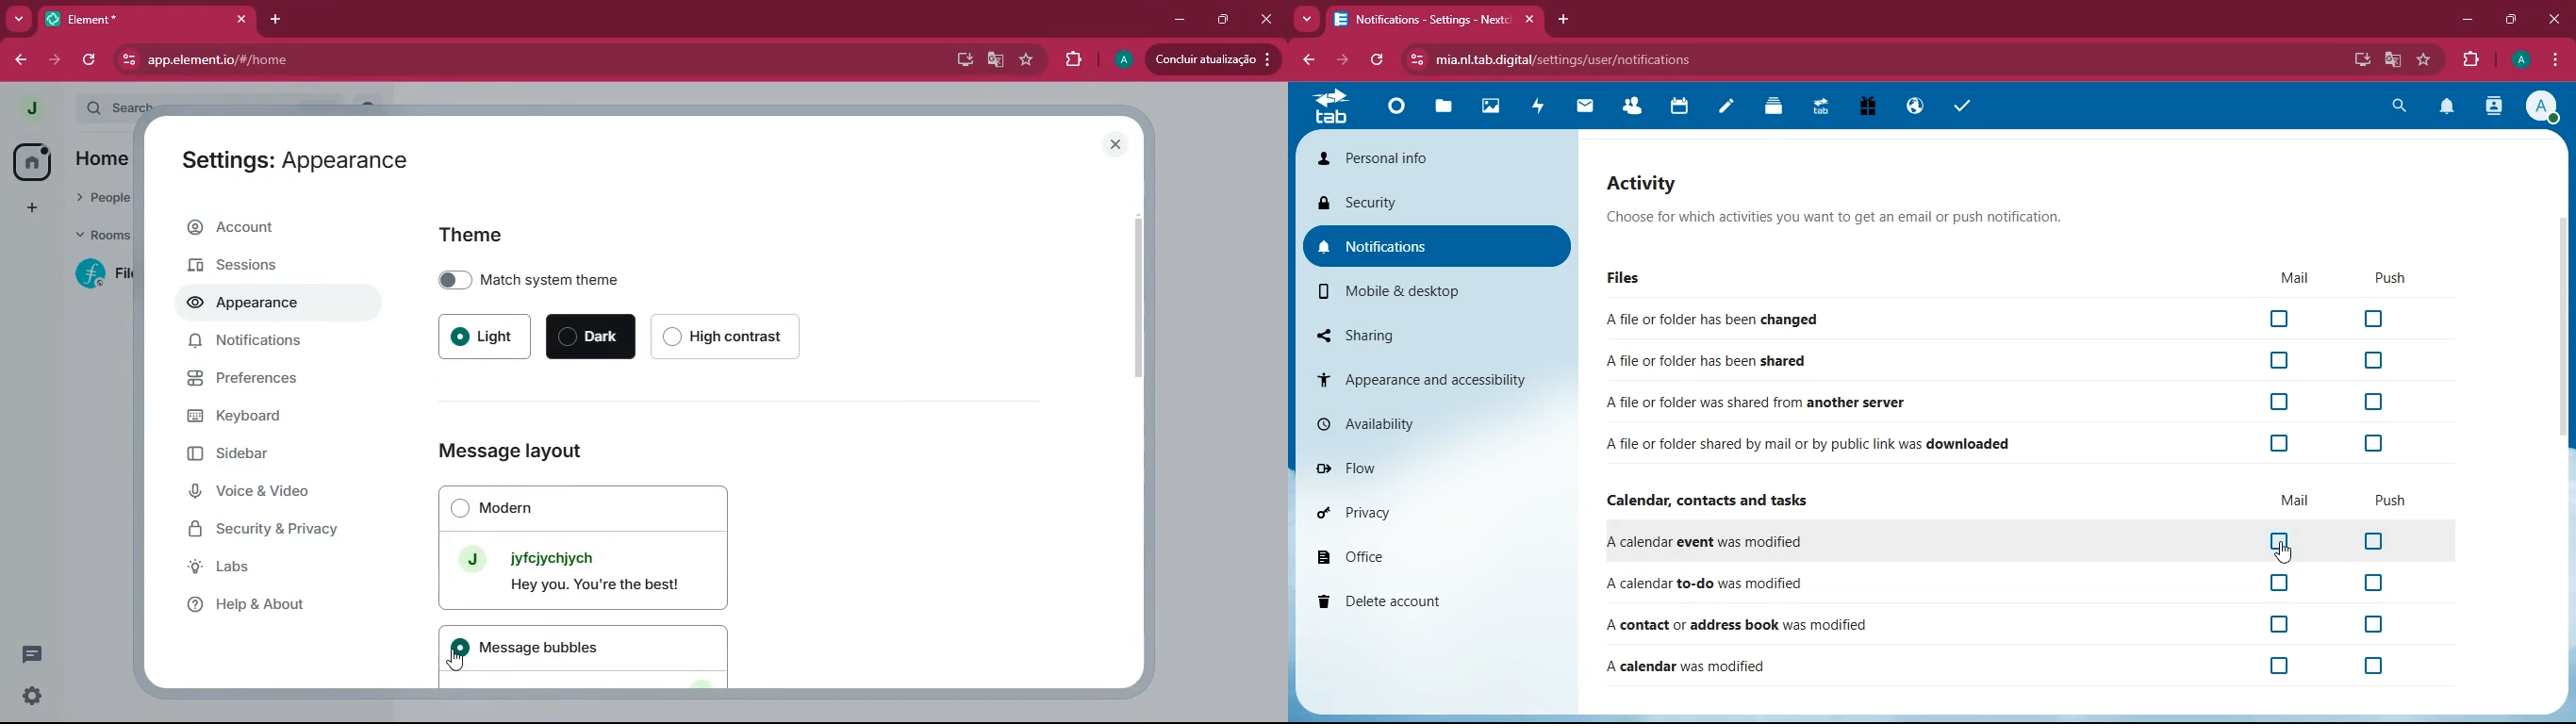 This screenshot has height=728, width=2576. What do you see at coordinates (2290, 502) in the screenshot?
I see `mail` at bounding box center [2290, 502].